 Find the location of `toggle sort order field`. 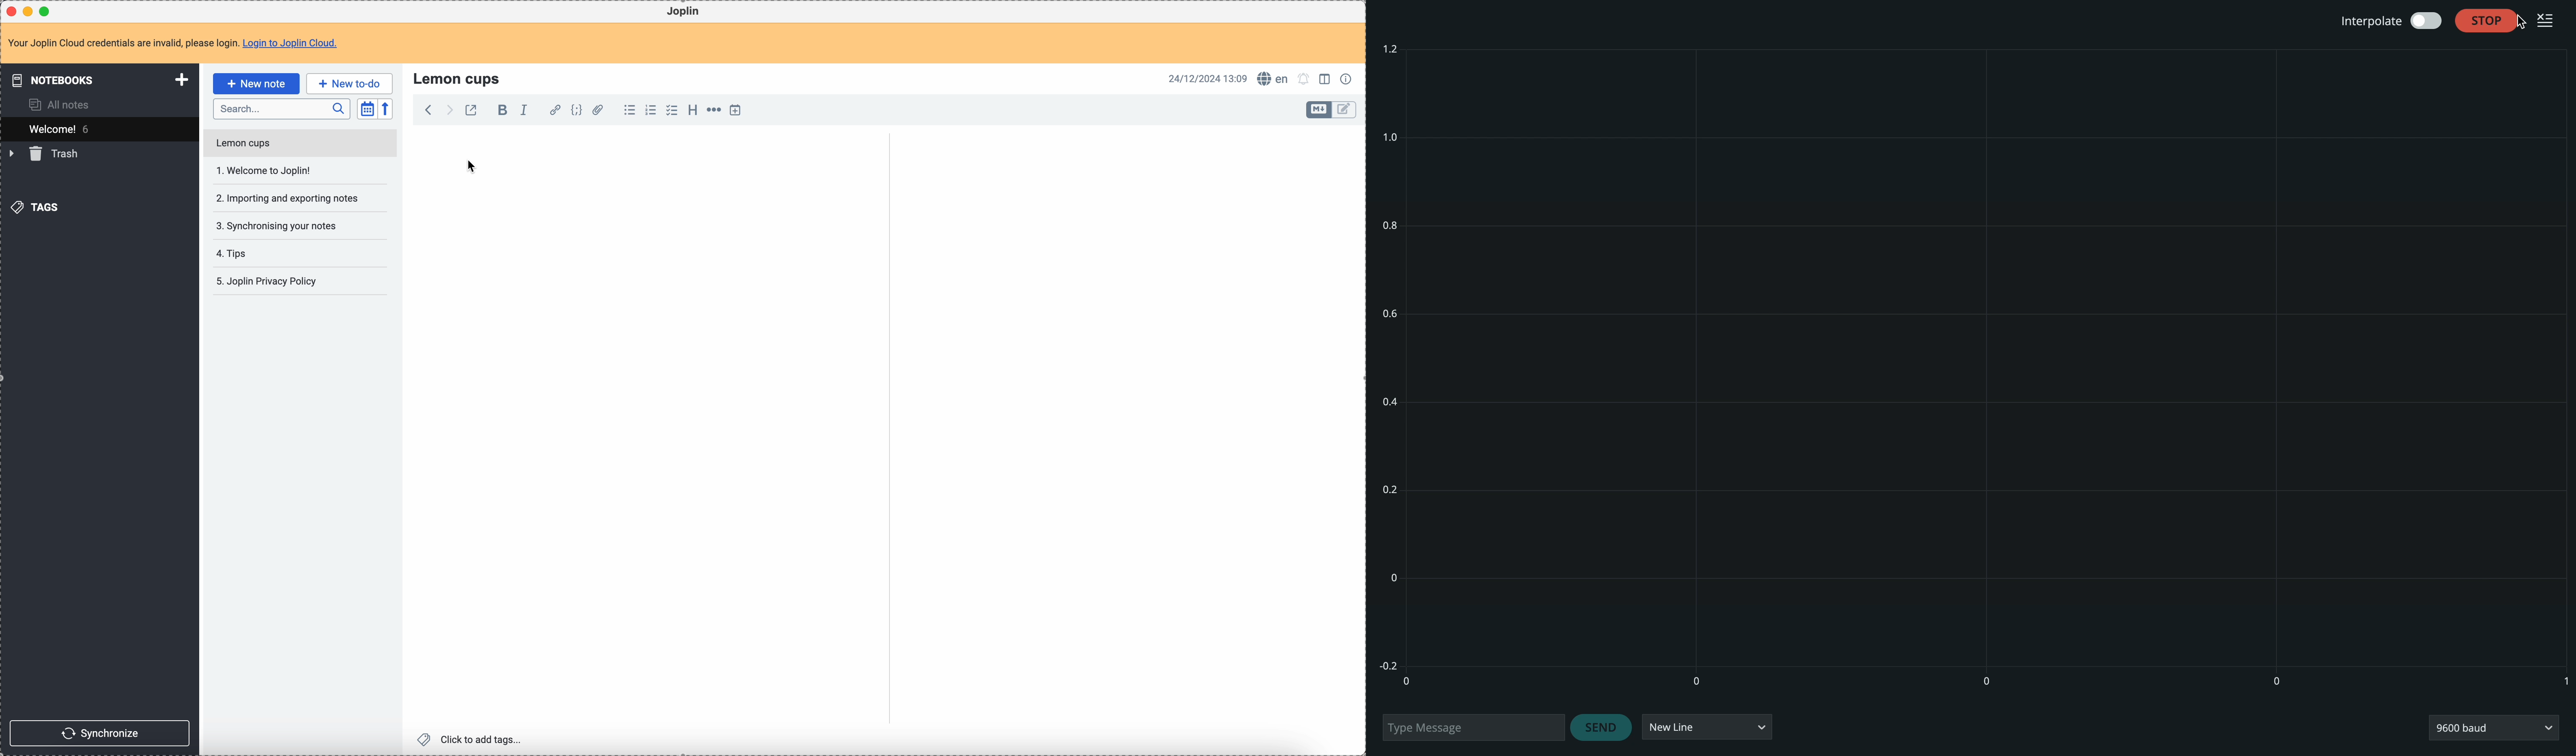

toggle sort order field is located at coordinates (367, 109).